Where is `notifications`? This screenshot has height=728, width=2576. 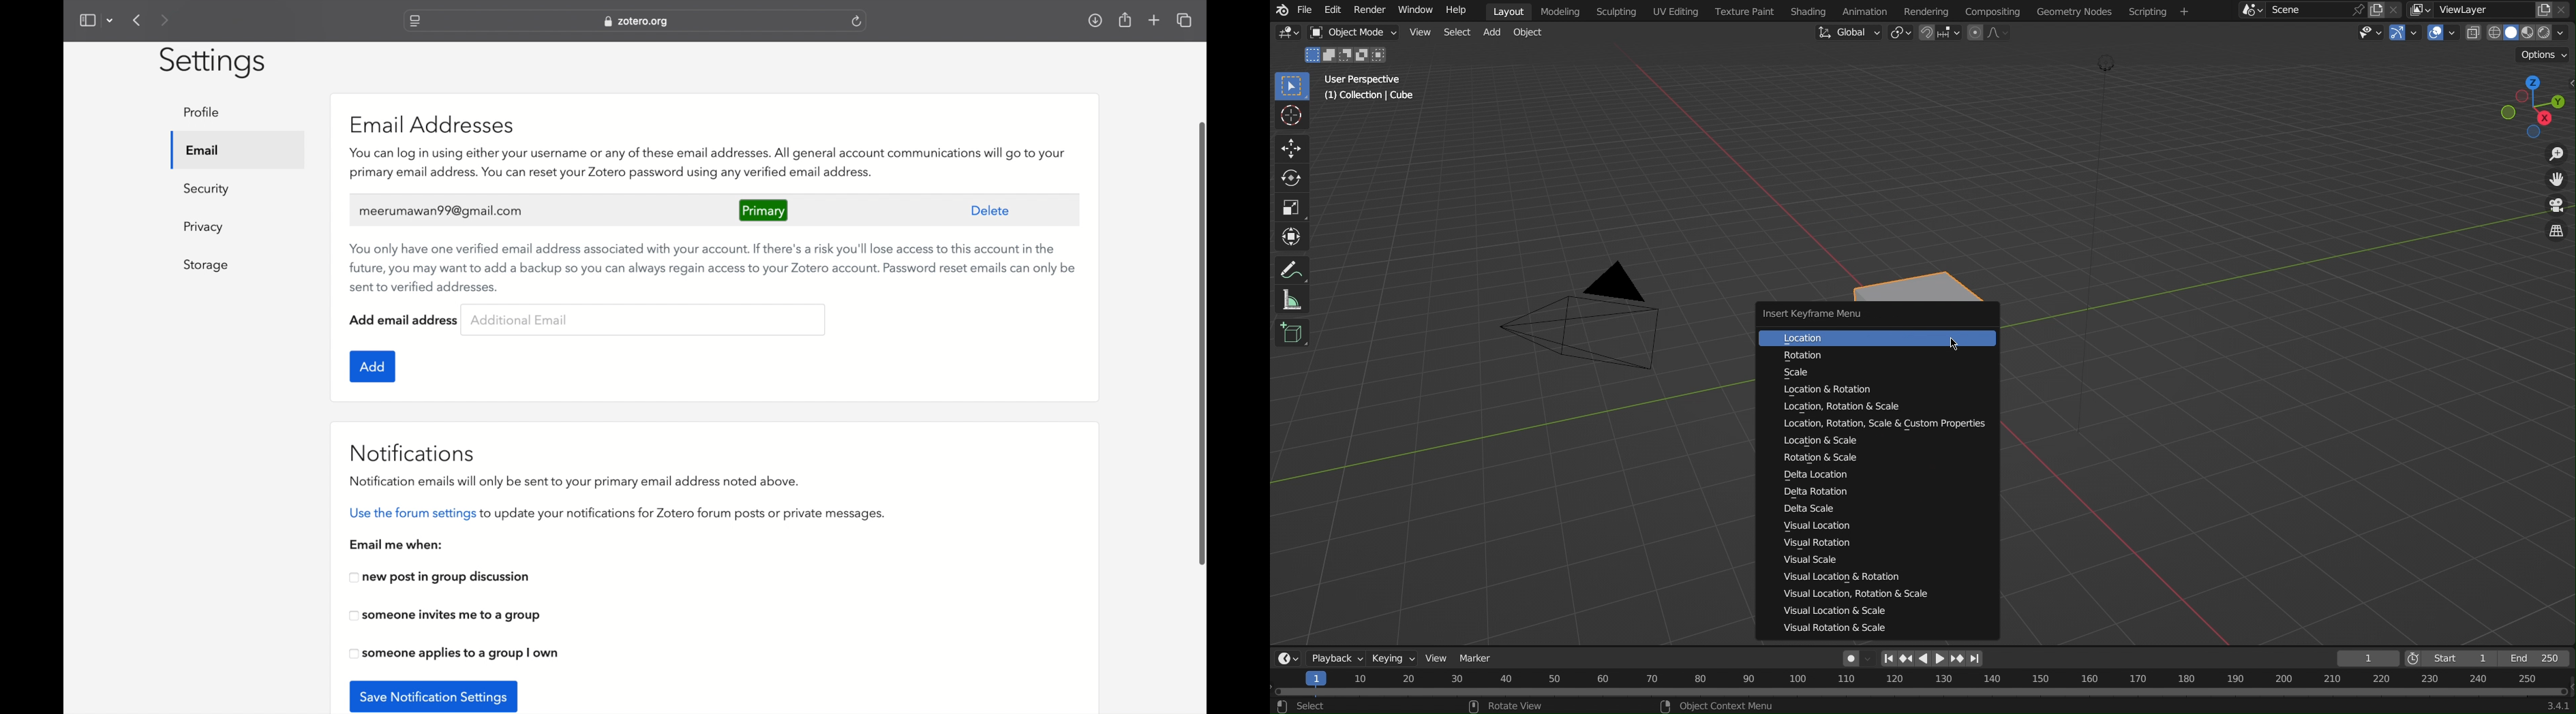 notifications is located at coordinates (413, 453).